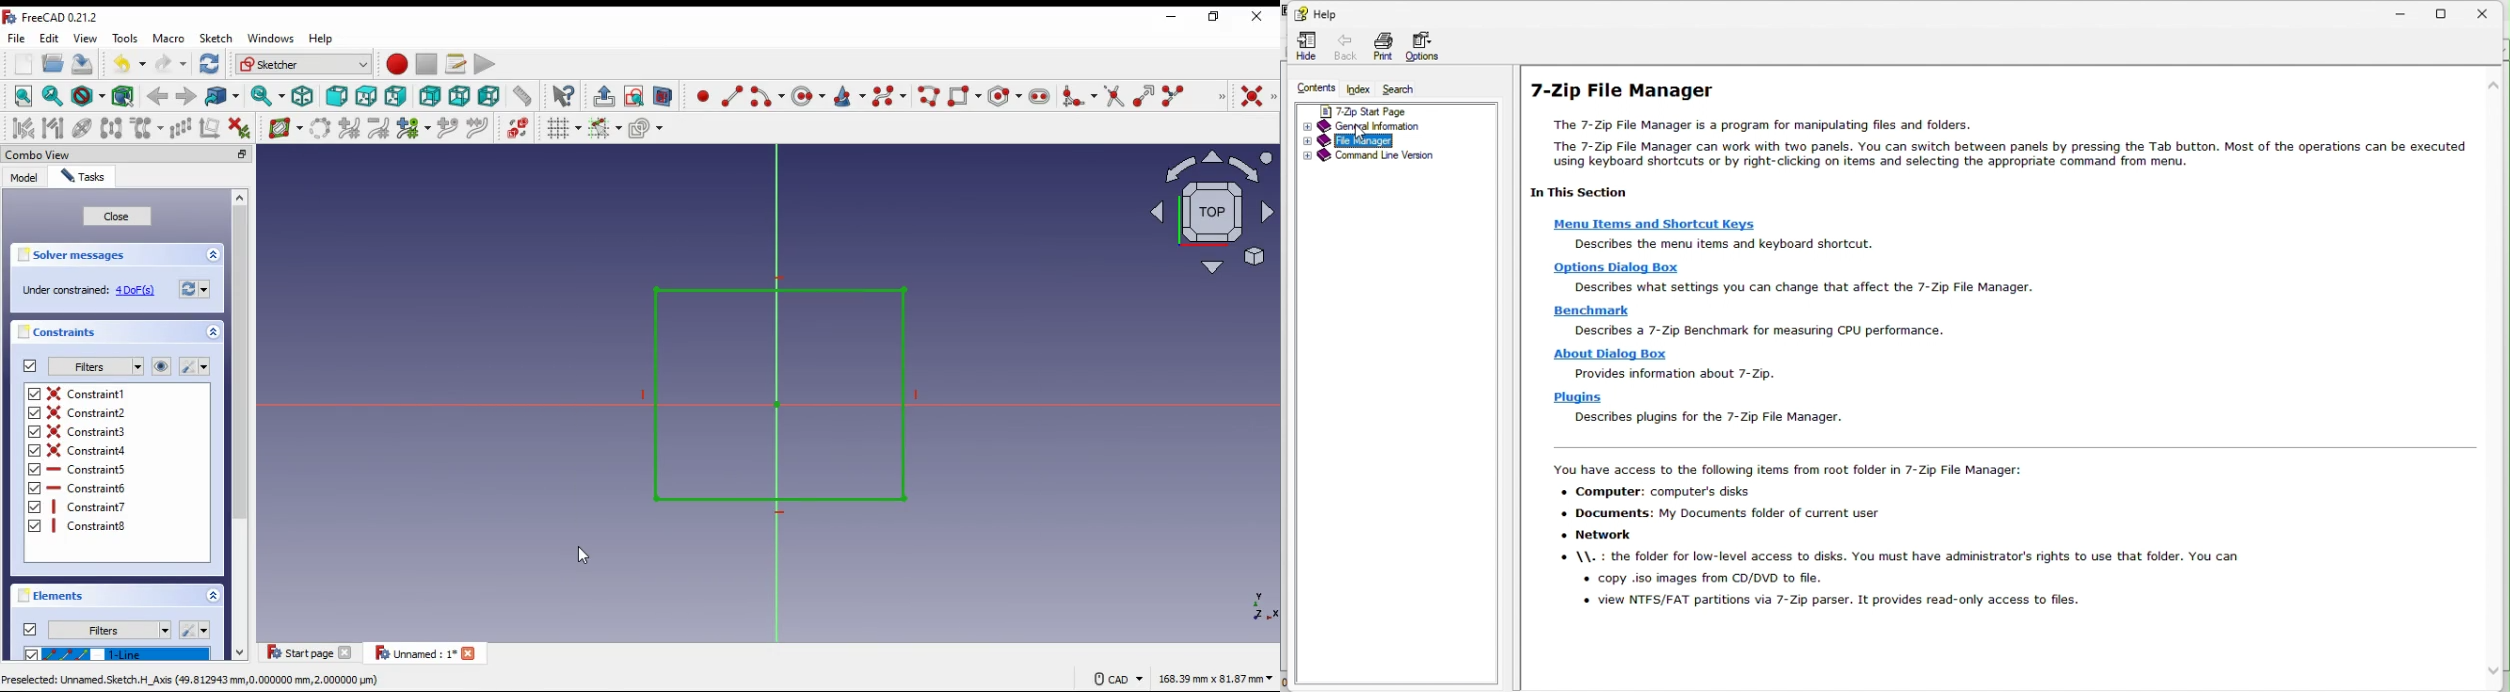 Image resolution: width=2520 pixels, height=700 pixels. I want to click on what's this, so click(563, 96).